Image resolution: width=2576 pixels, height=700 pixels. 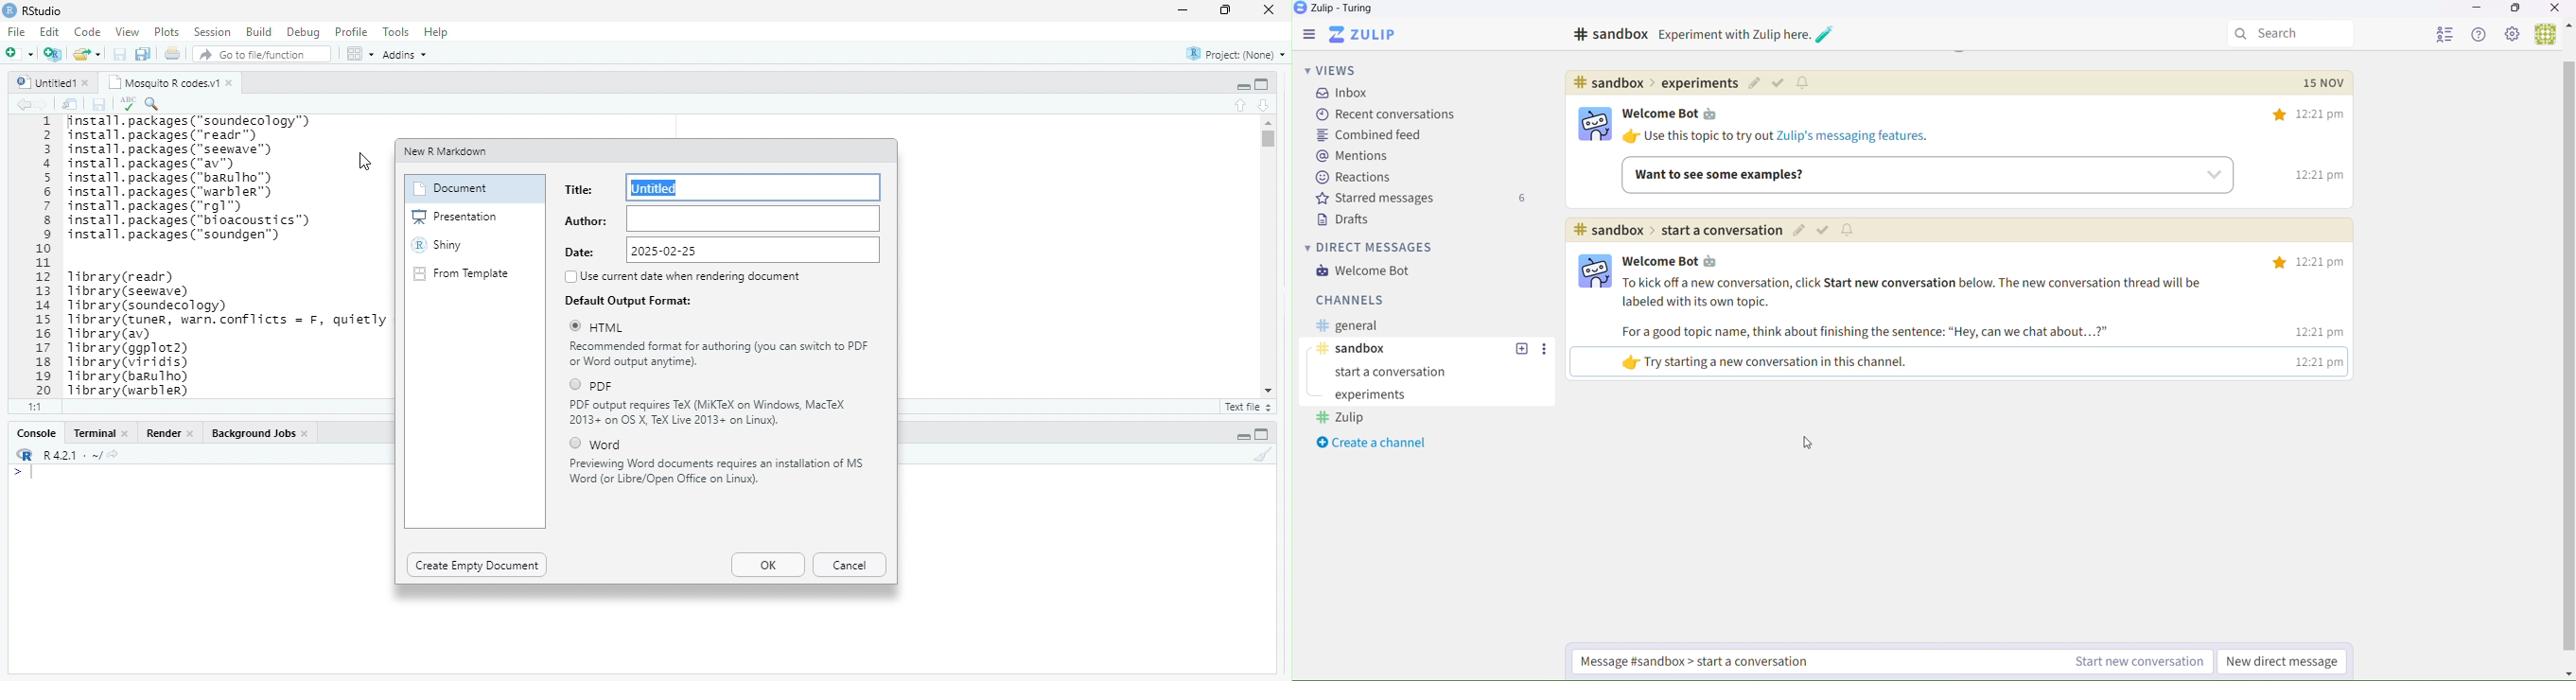 I want to click on down, so click(x=1265, y=106).